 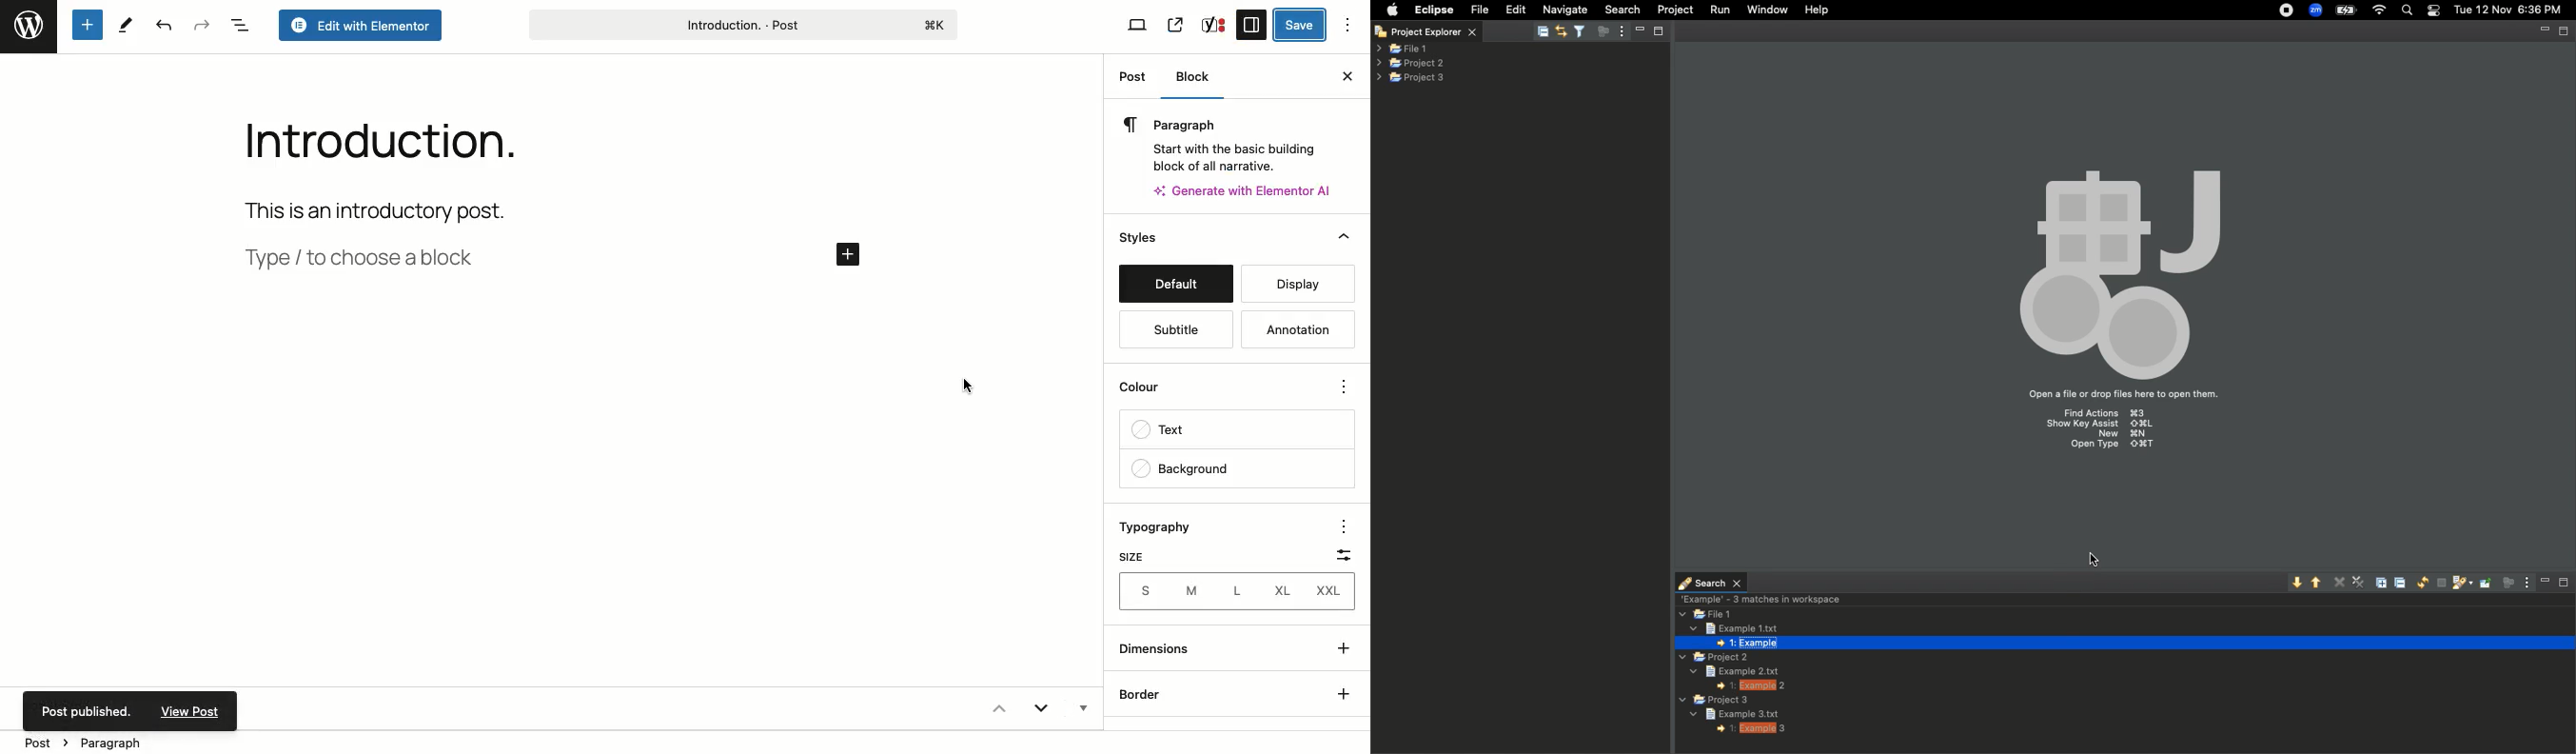 I want to click on Expand all, so click(x=2384, y=581).